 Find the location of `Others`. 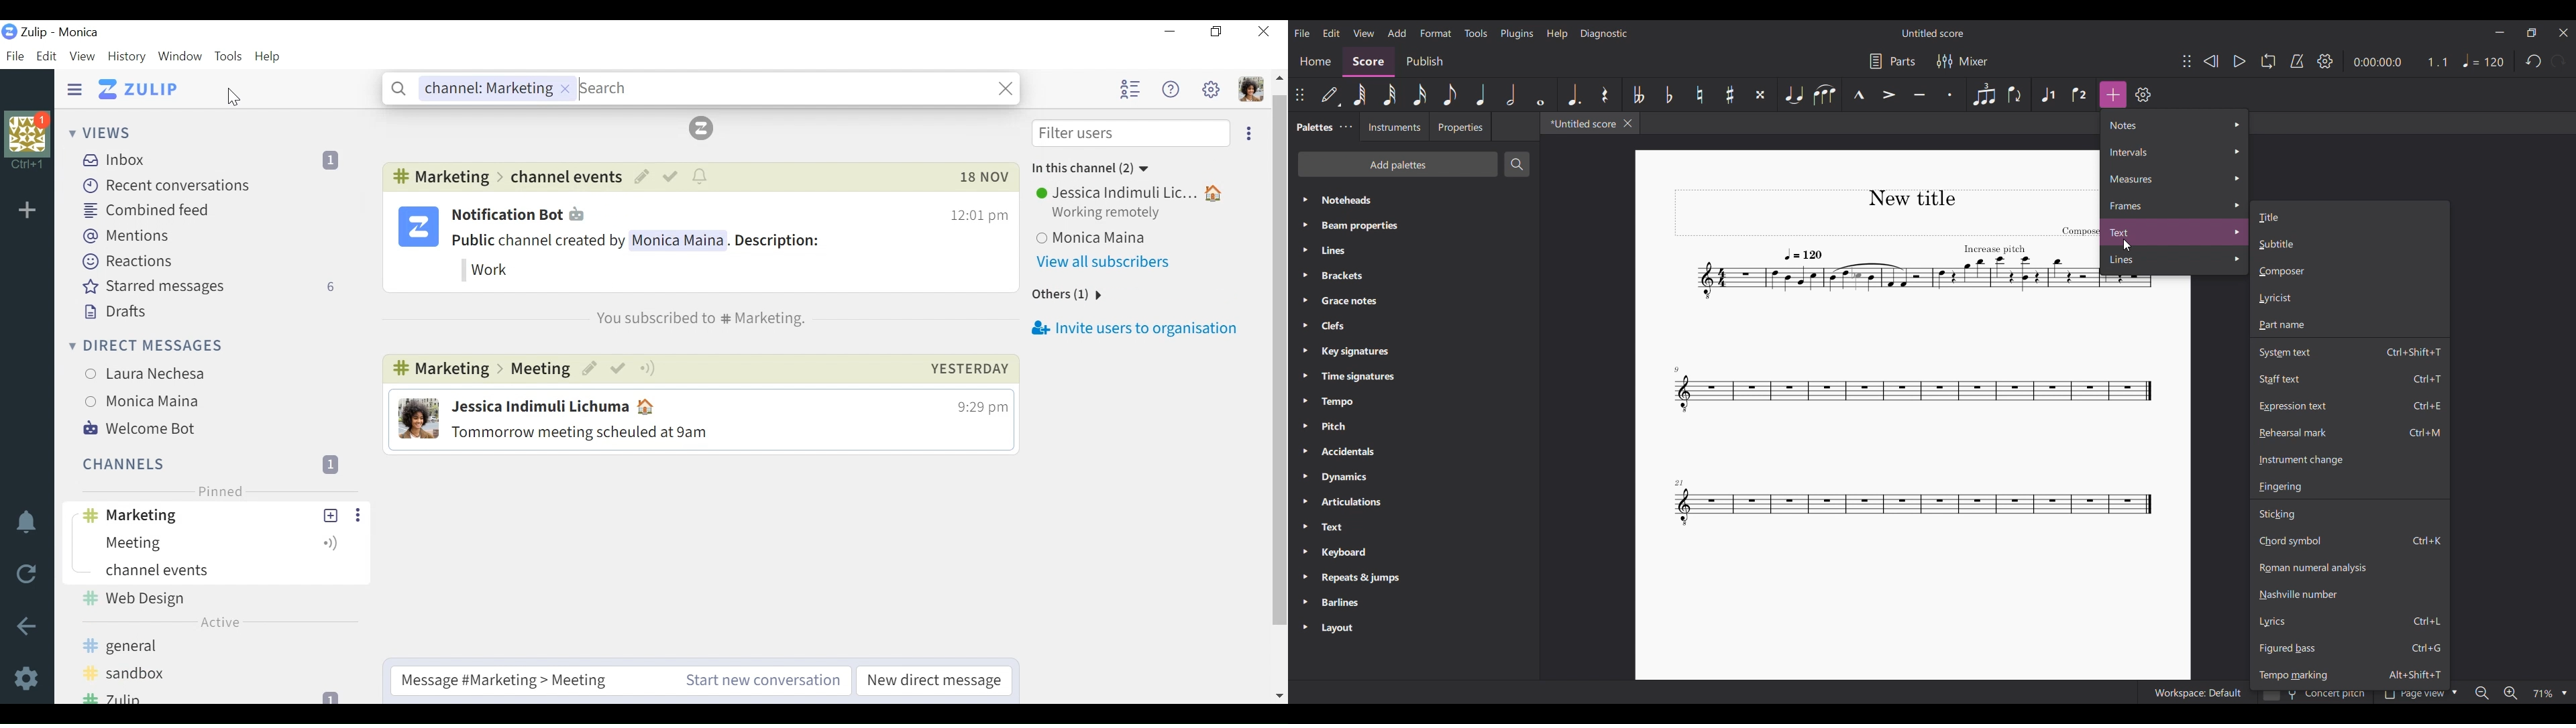

Others is located at coordinates (1071, 296).